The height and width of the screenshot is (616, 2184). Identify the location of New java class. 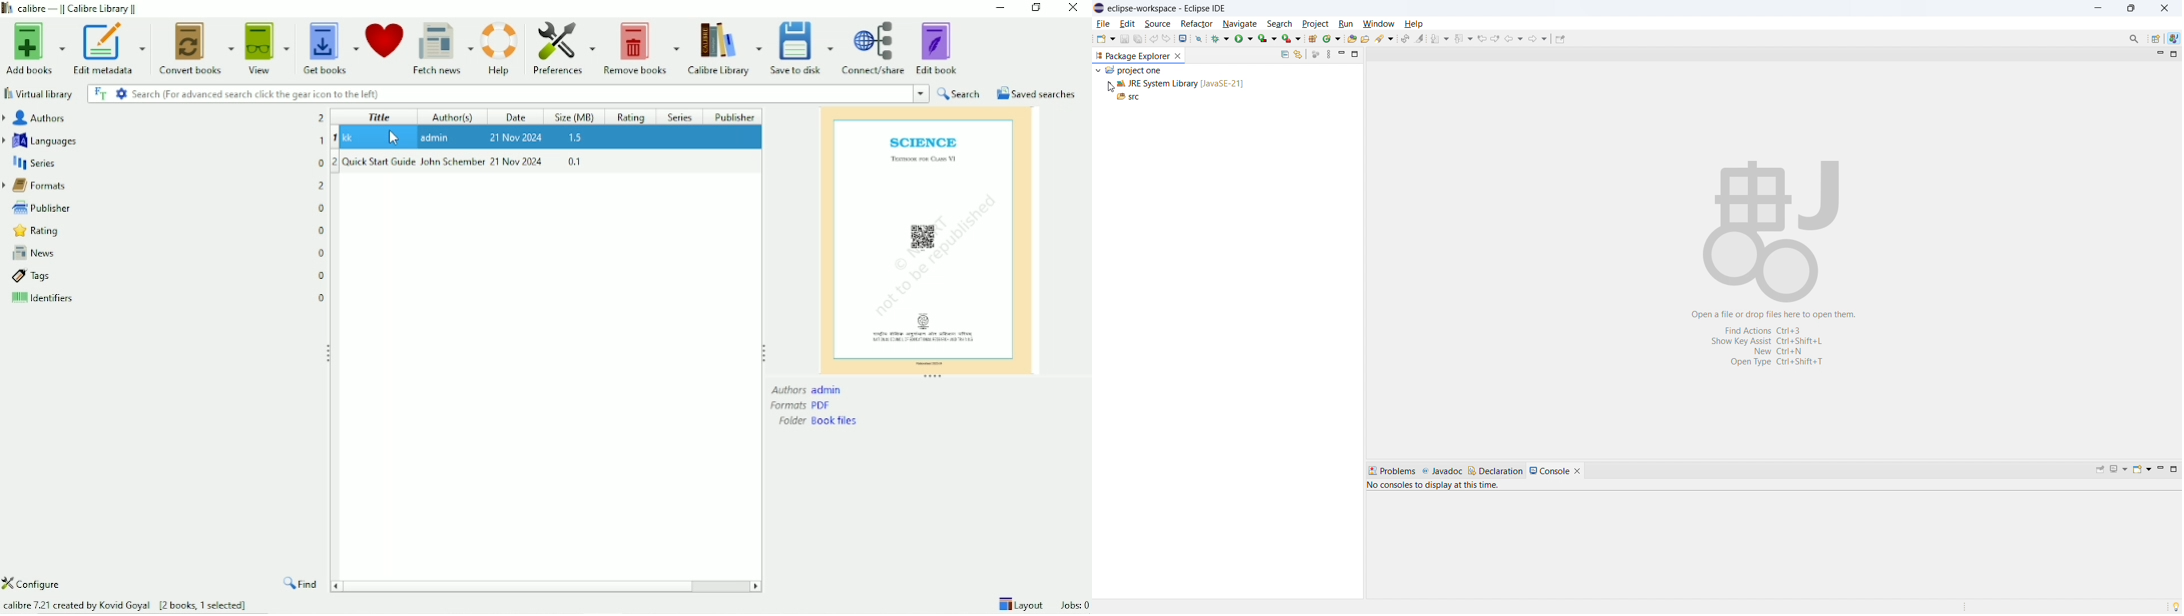
(1332, 39).